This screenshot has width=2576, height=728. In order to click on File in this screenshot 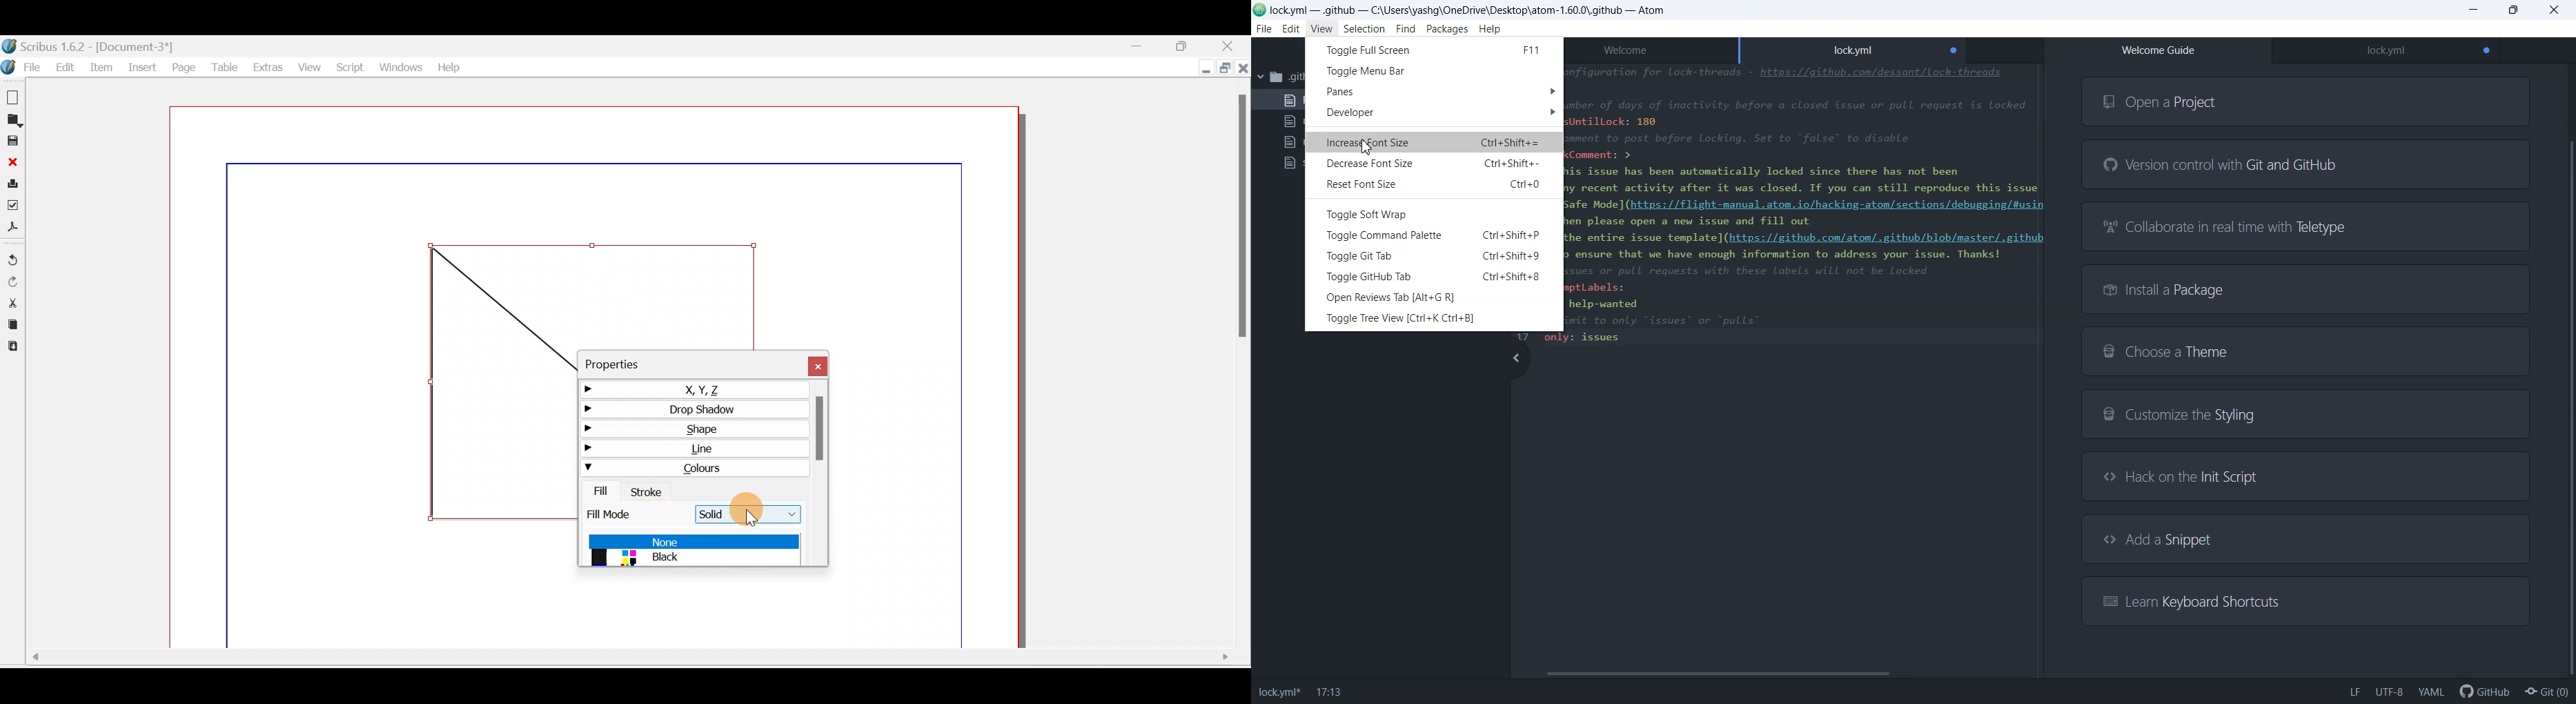, I will do `click(1264, 29)`.